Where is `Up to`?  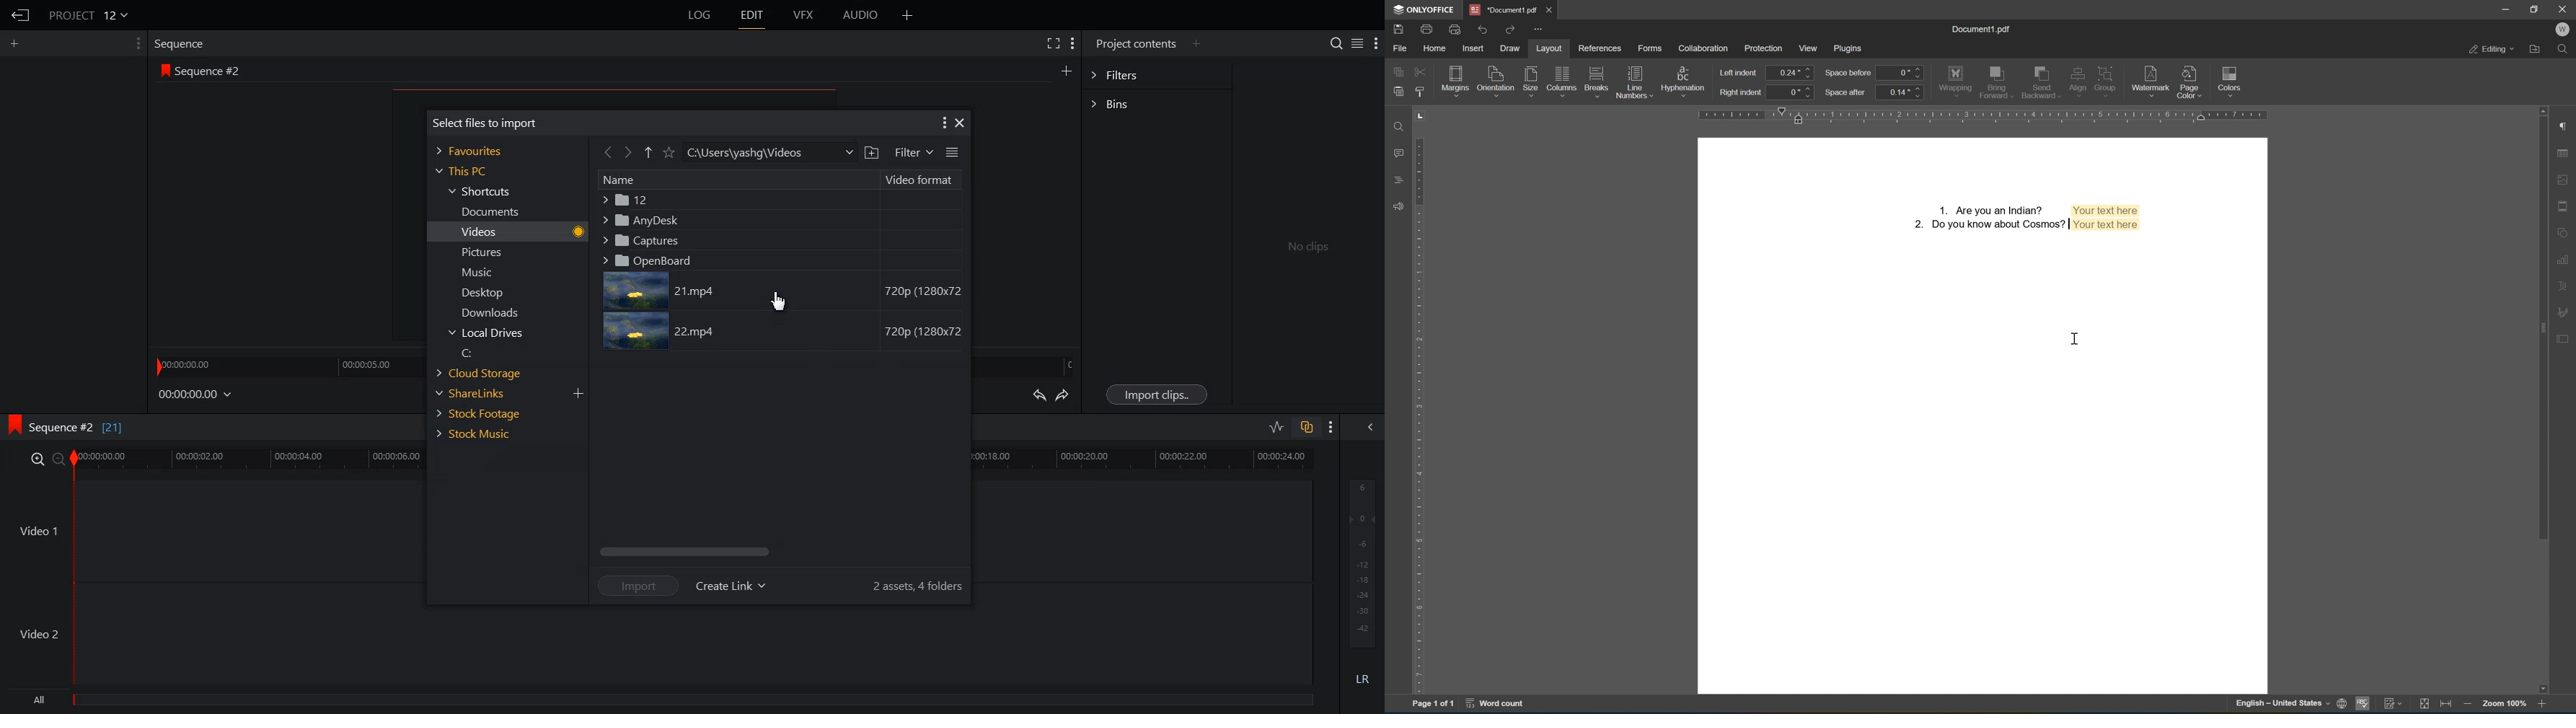 Up to is located at coordinates (649, 151).